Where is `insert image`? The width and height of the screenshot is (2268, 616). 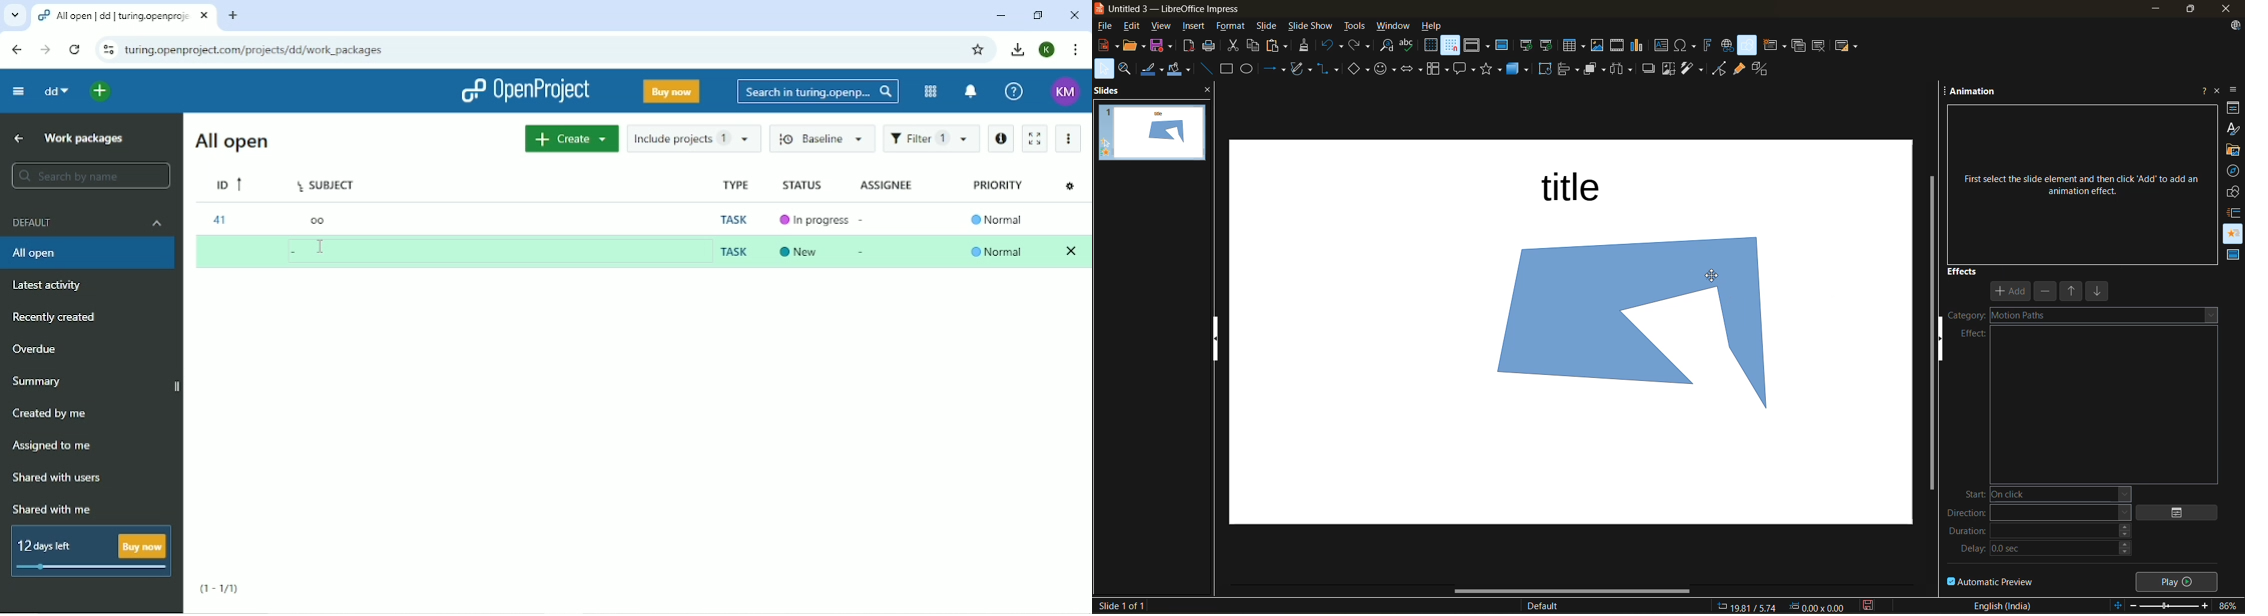 insert image is located at coordinates (1597, 45).